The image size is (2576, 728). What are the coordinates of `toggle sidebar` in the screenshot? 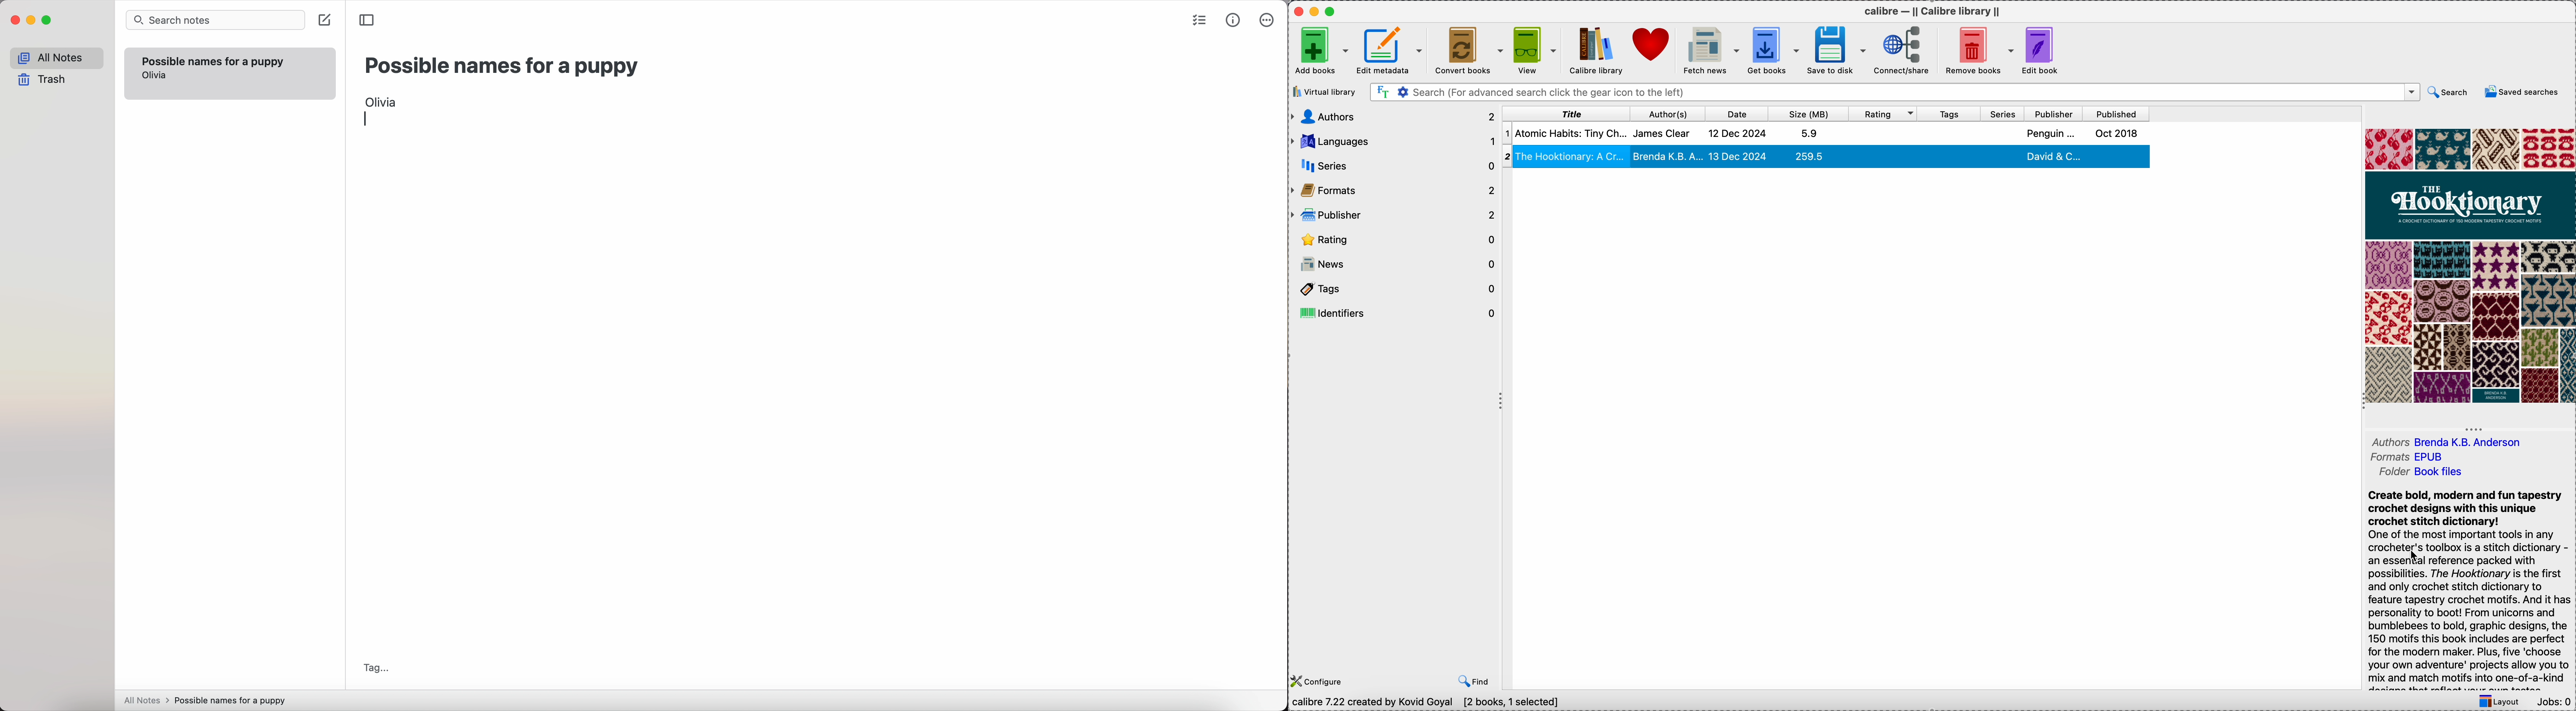 It's located at (368, 19).